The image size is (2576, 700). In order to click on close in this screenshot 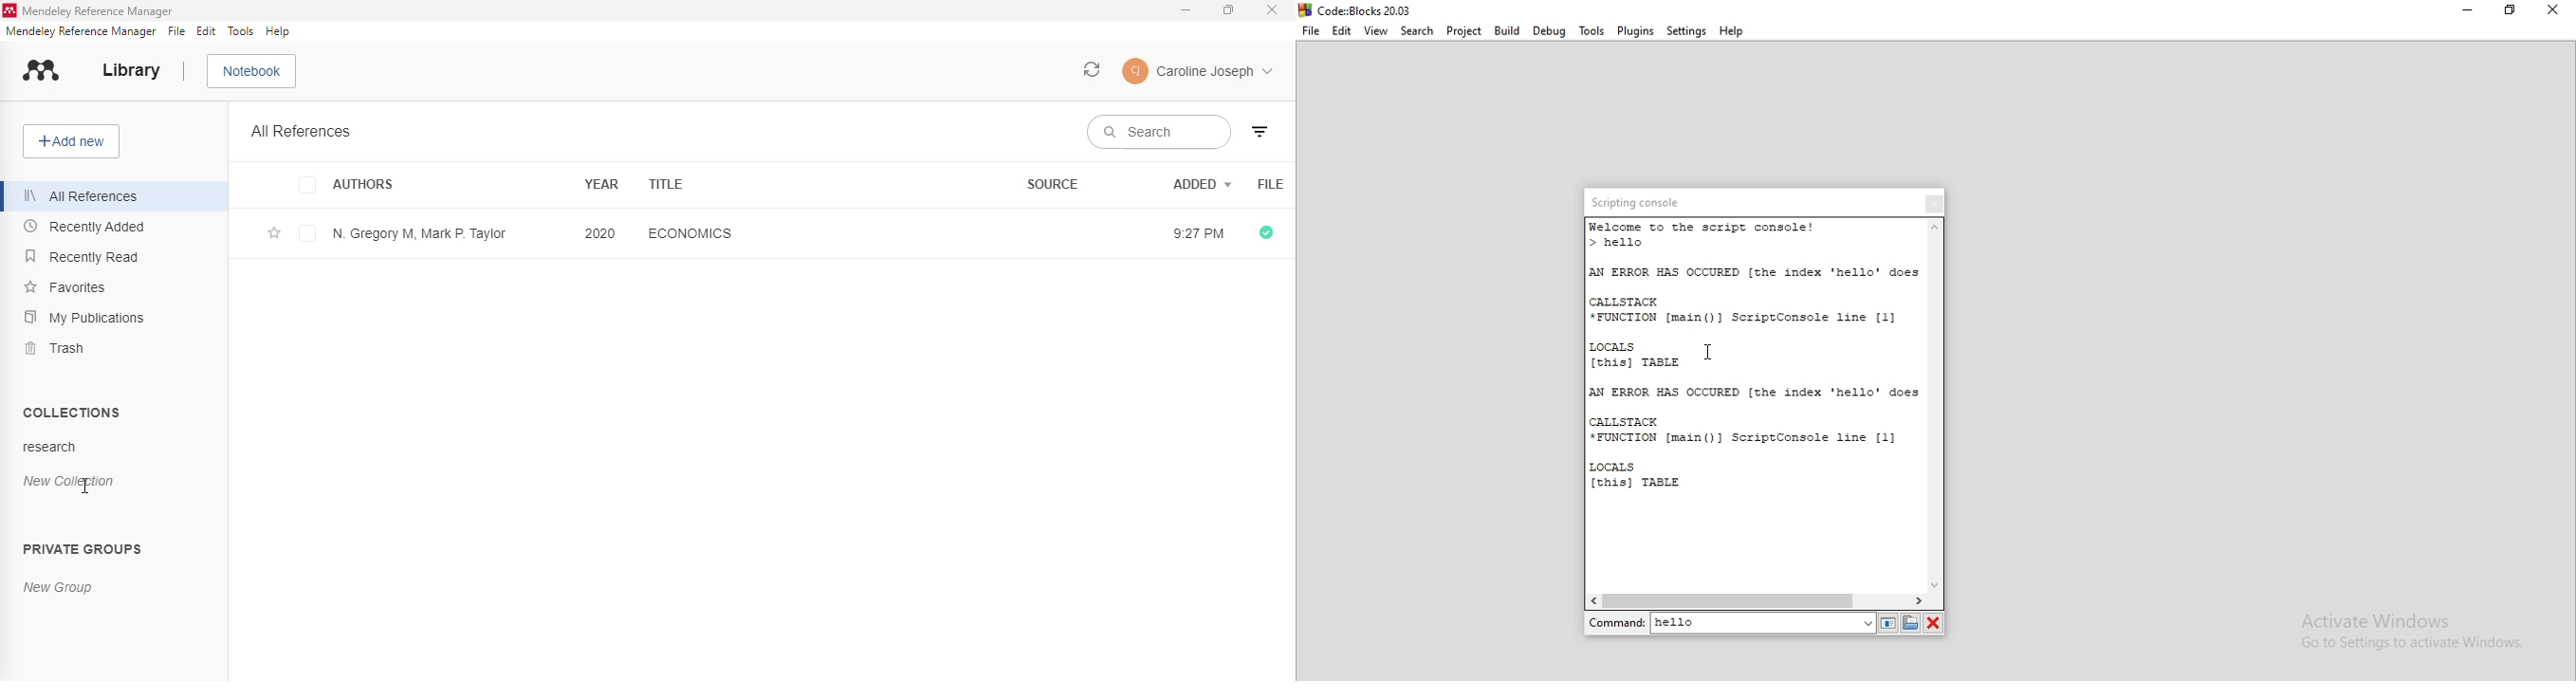, I will do `click(1934, 204)`.